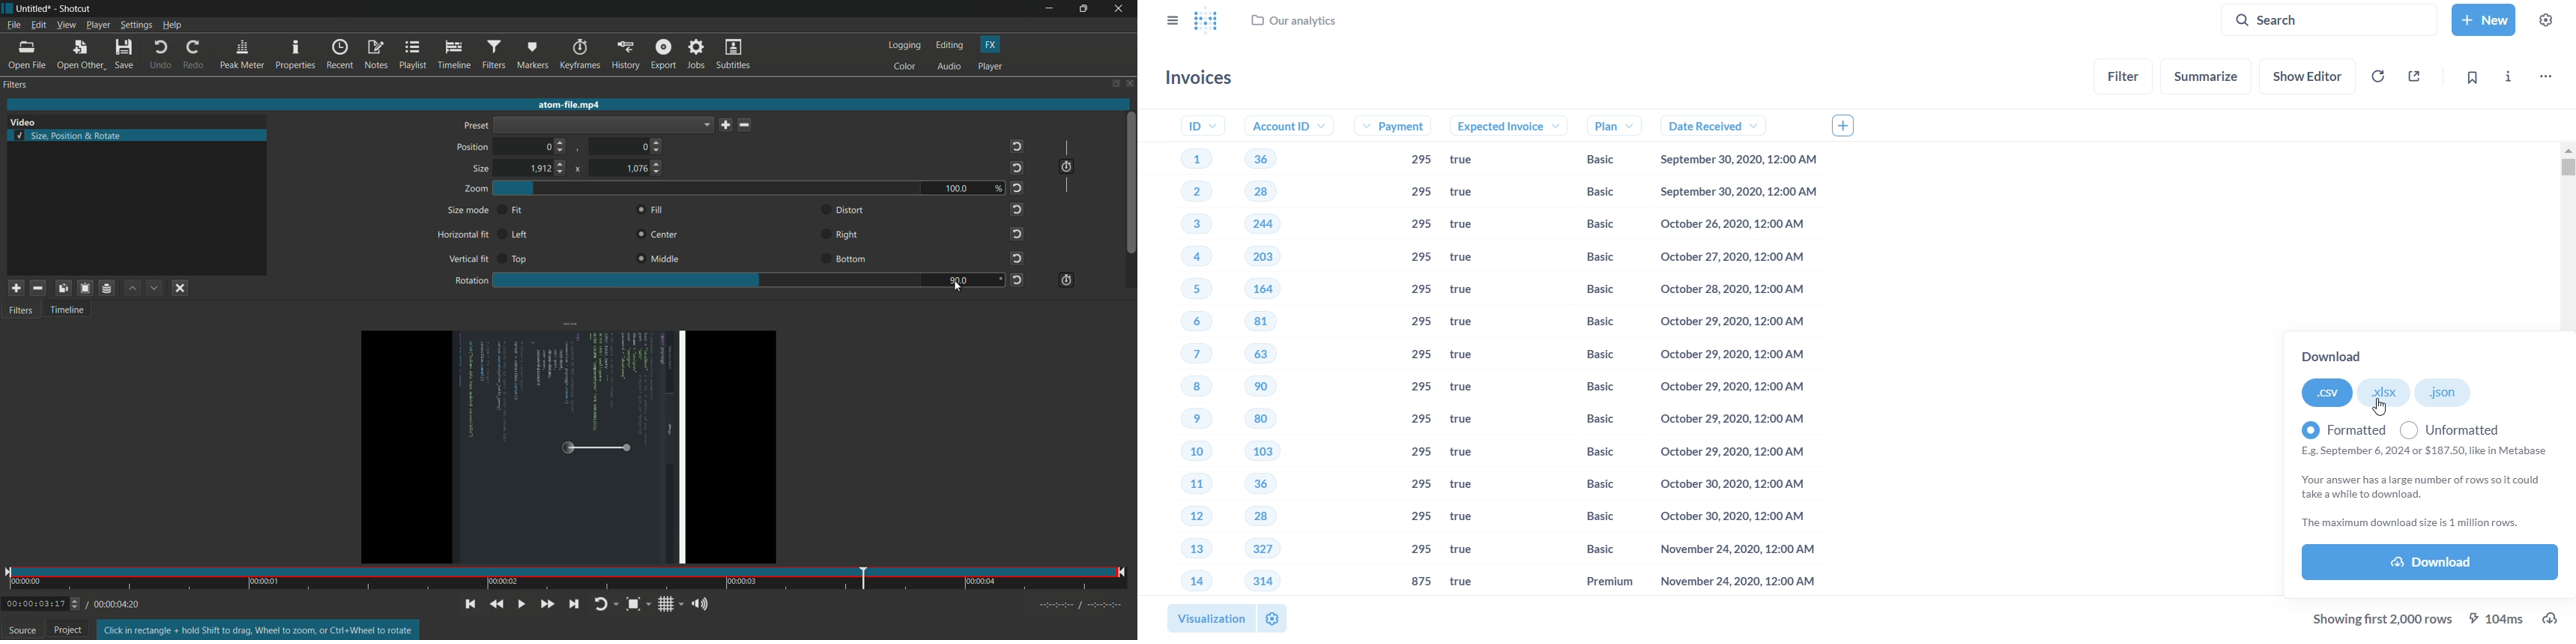 This screenshot has width=2576, height=644. What do you see at coordinates (1295, 24) in the screenshot?
I see `our analytics` at bounding box center [1295, 24].